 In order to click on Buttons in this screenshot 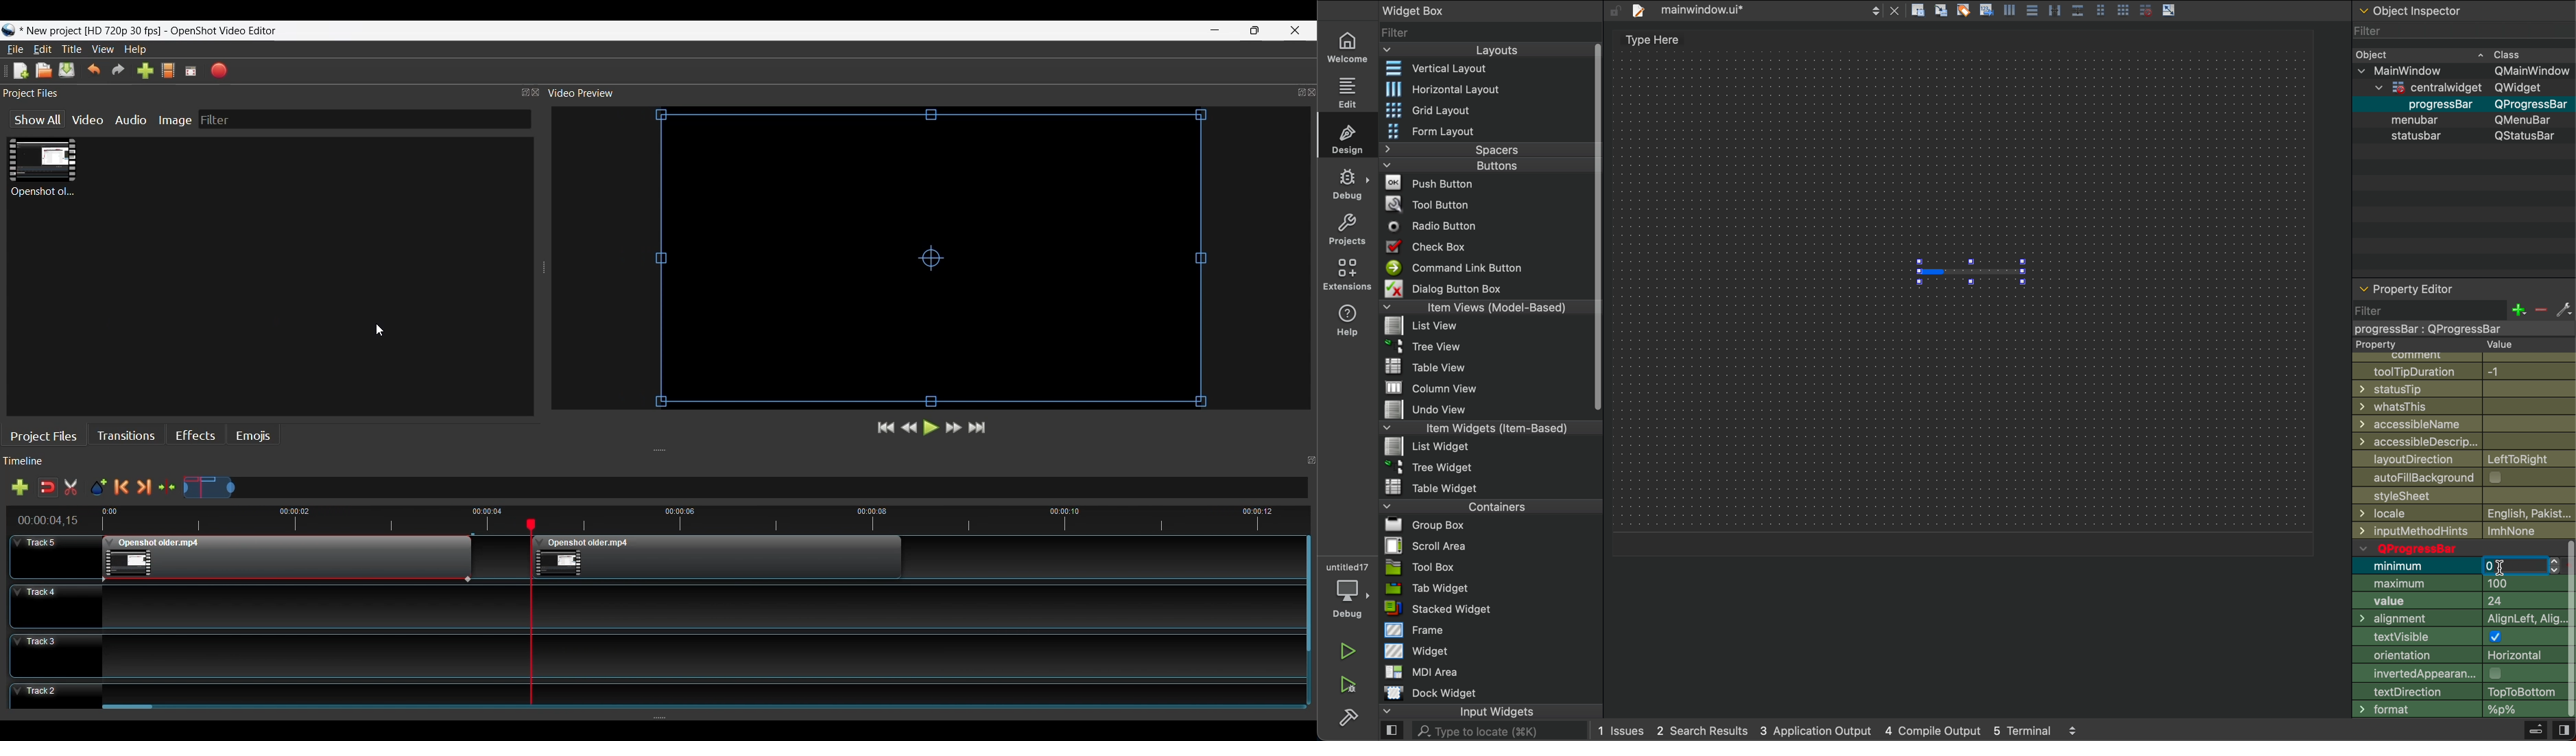, I will do `click(1467, 166)`.